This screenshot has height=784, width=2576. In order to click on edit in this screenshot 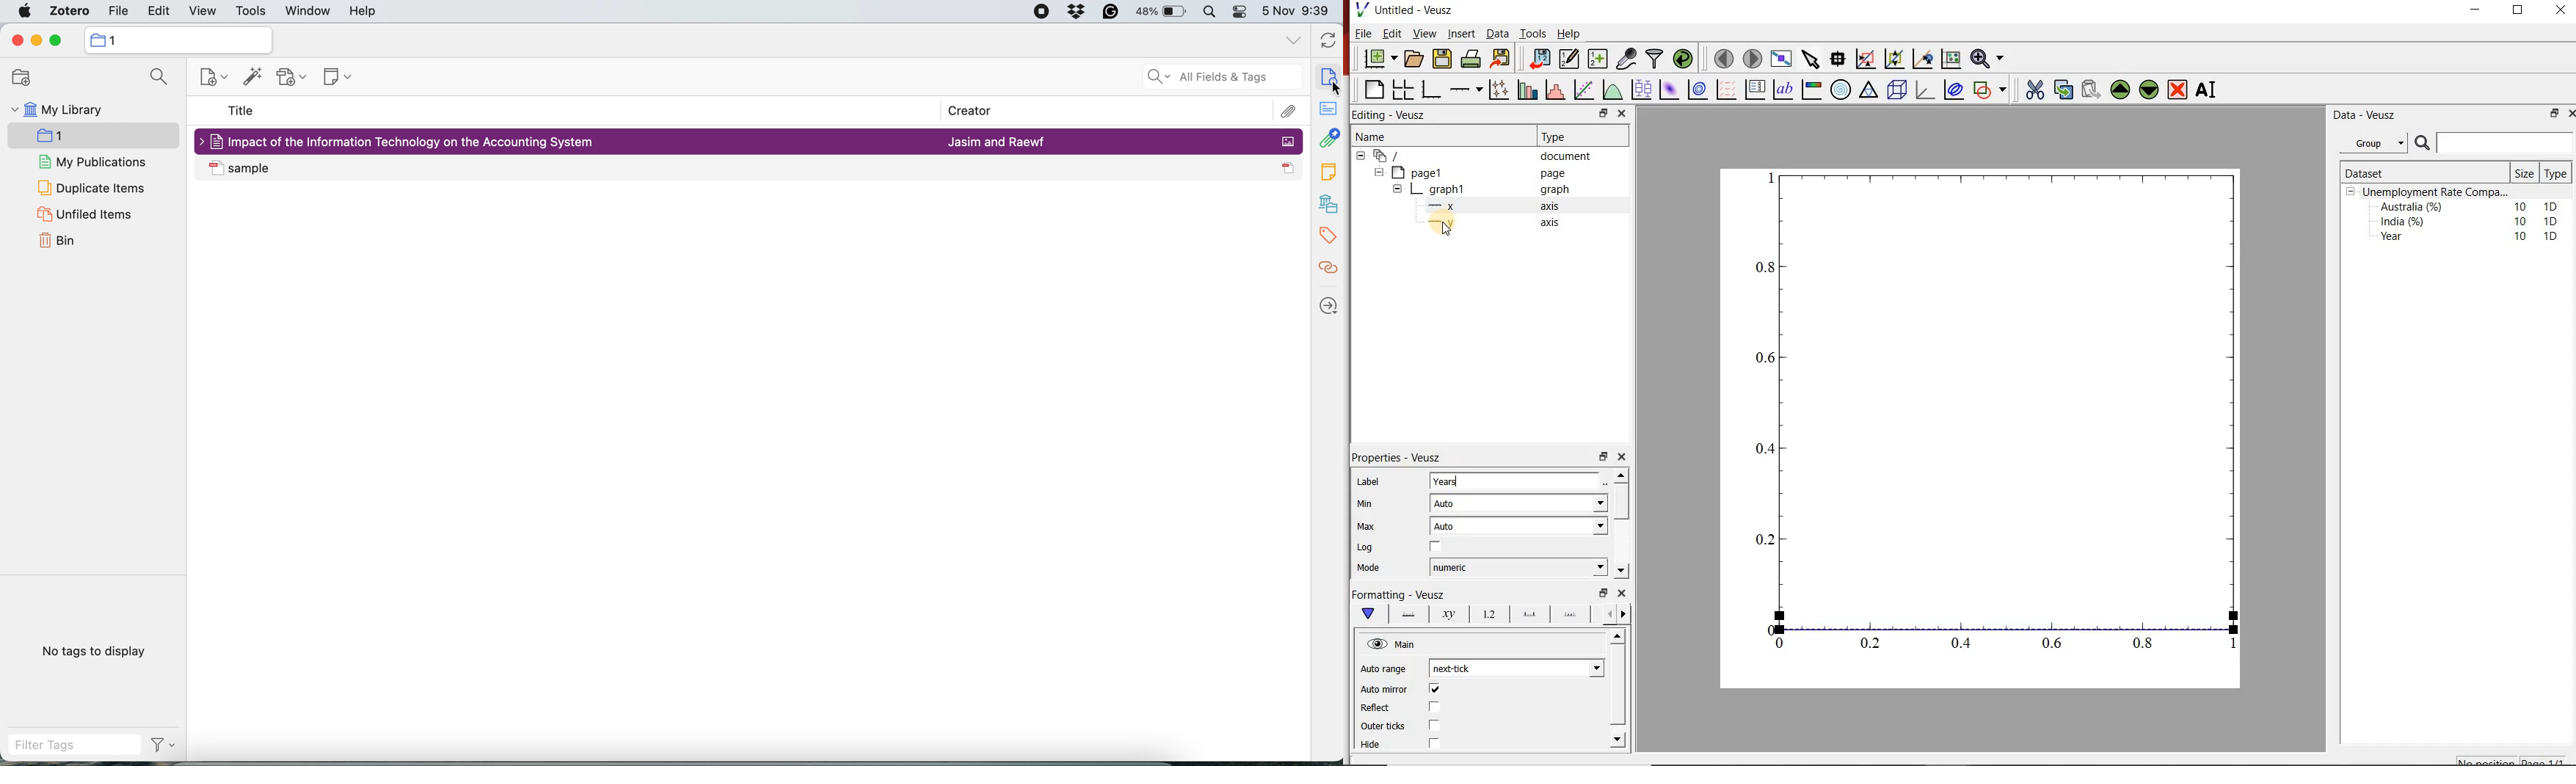, I will do `click(156, 12)`.